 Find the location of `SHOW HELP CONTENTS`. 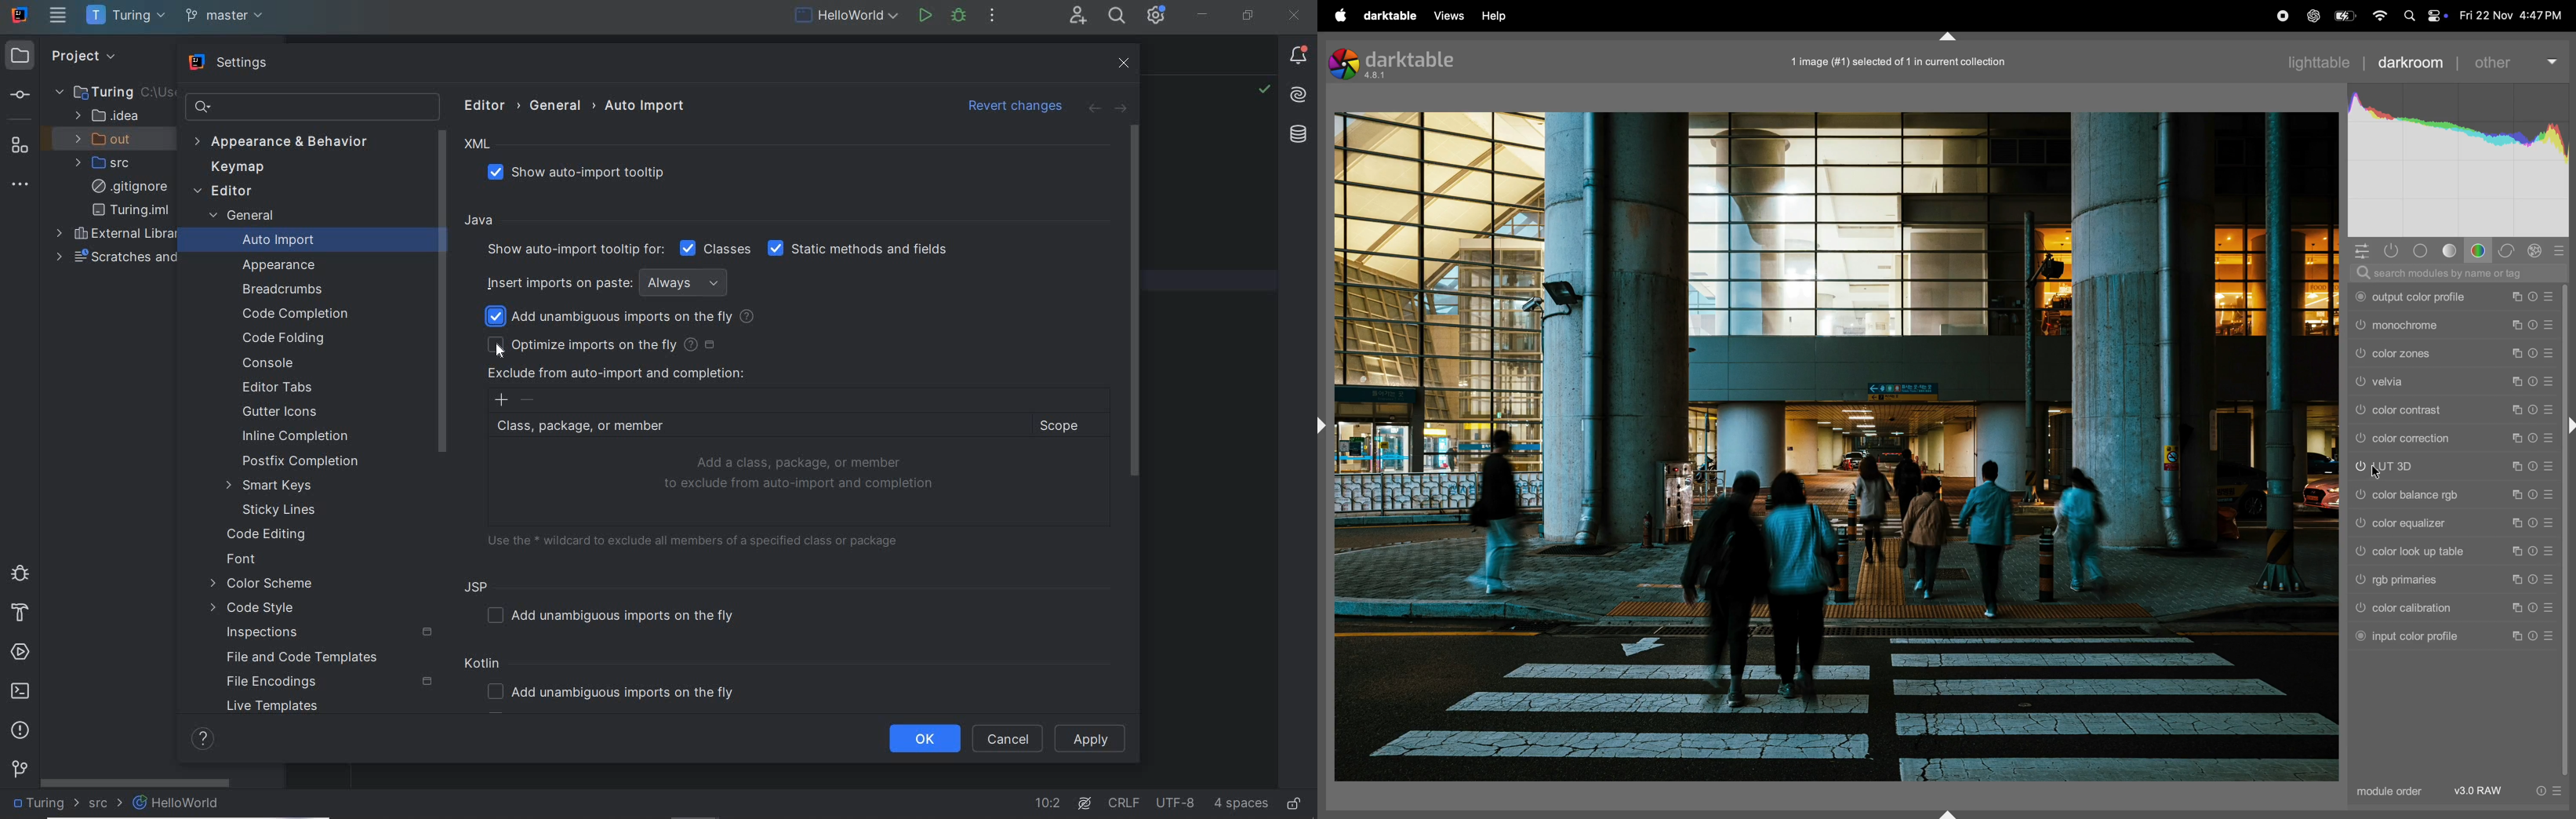

SHOW HELP CONTENTS is located at coordinates (202, 739).